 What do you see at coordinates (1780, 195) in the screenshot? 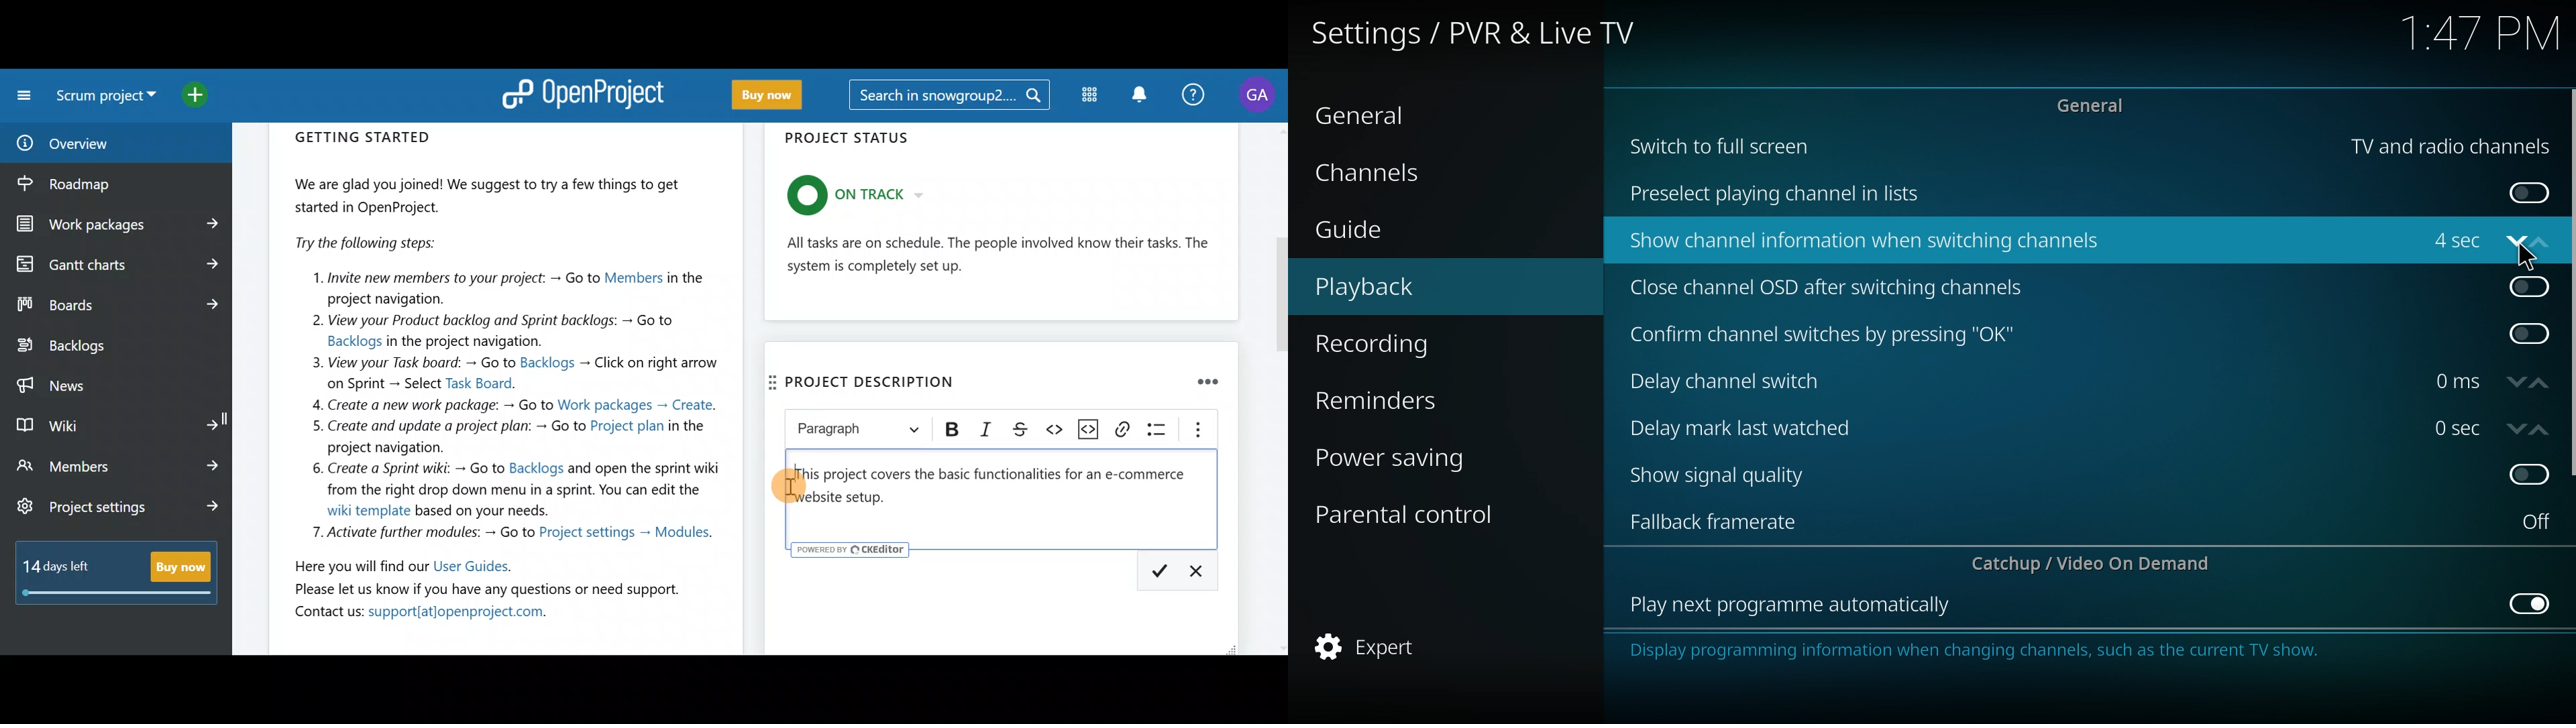
I see `preselect plating channel in lists` at bounding box center [1780, 195].